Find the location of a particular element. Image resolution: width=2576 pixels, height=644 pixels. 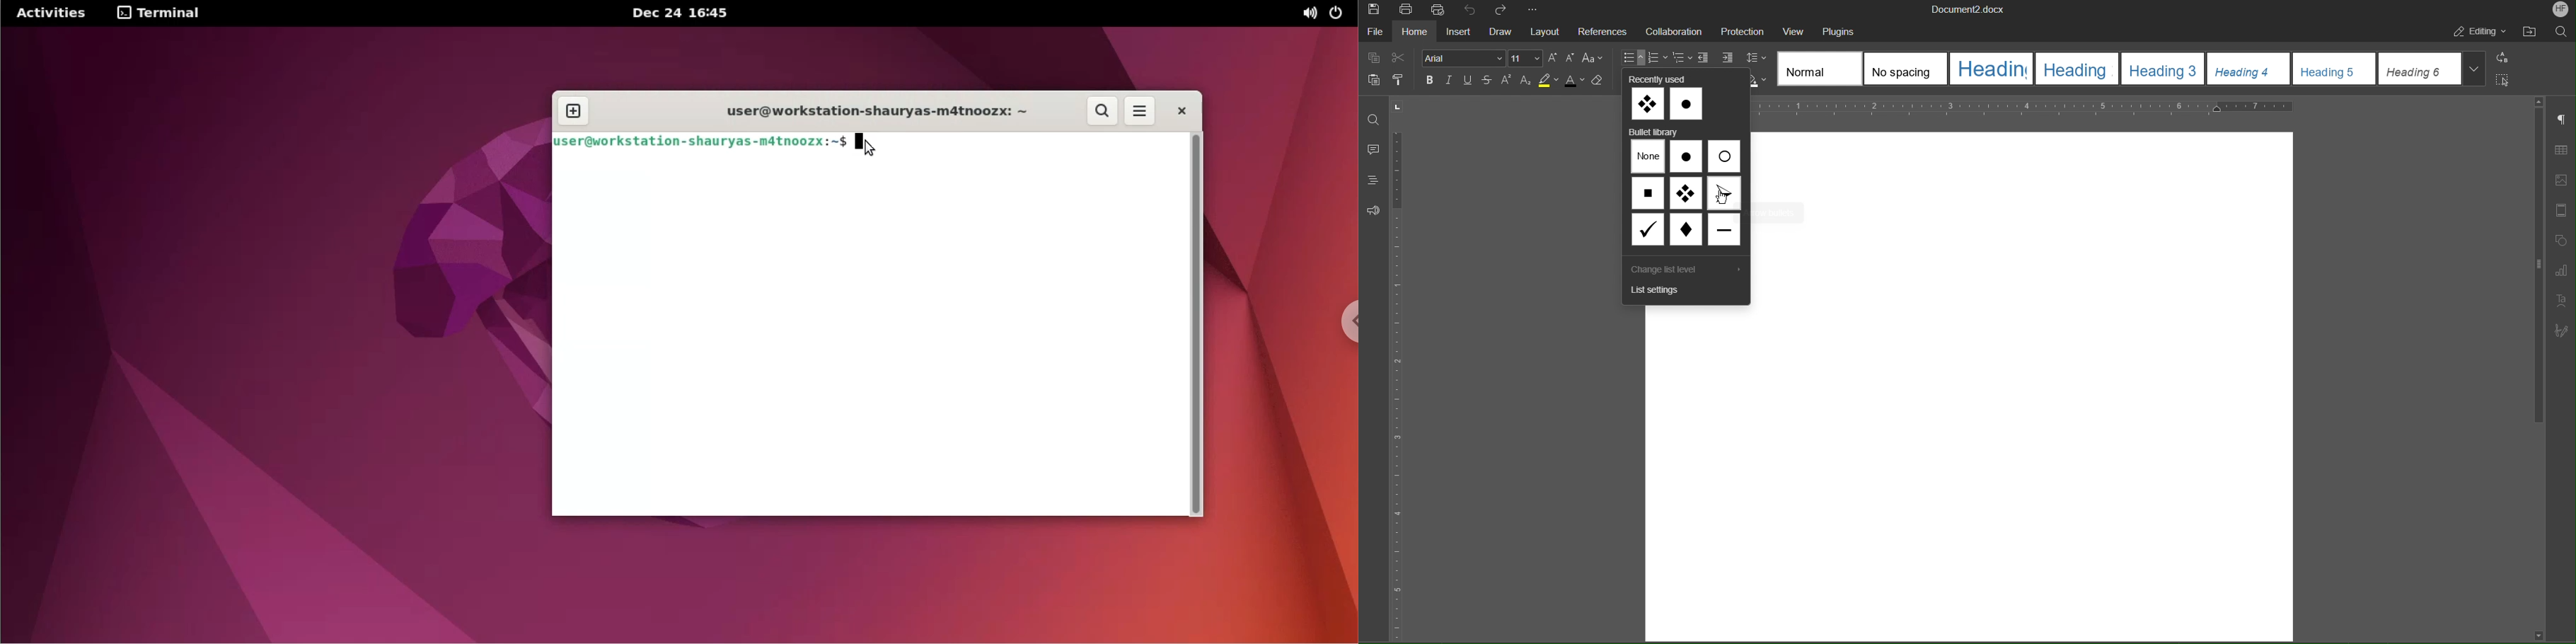

Highlight is located at coordinates (1551, 79).